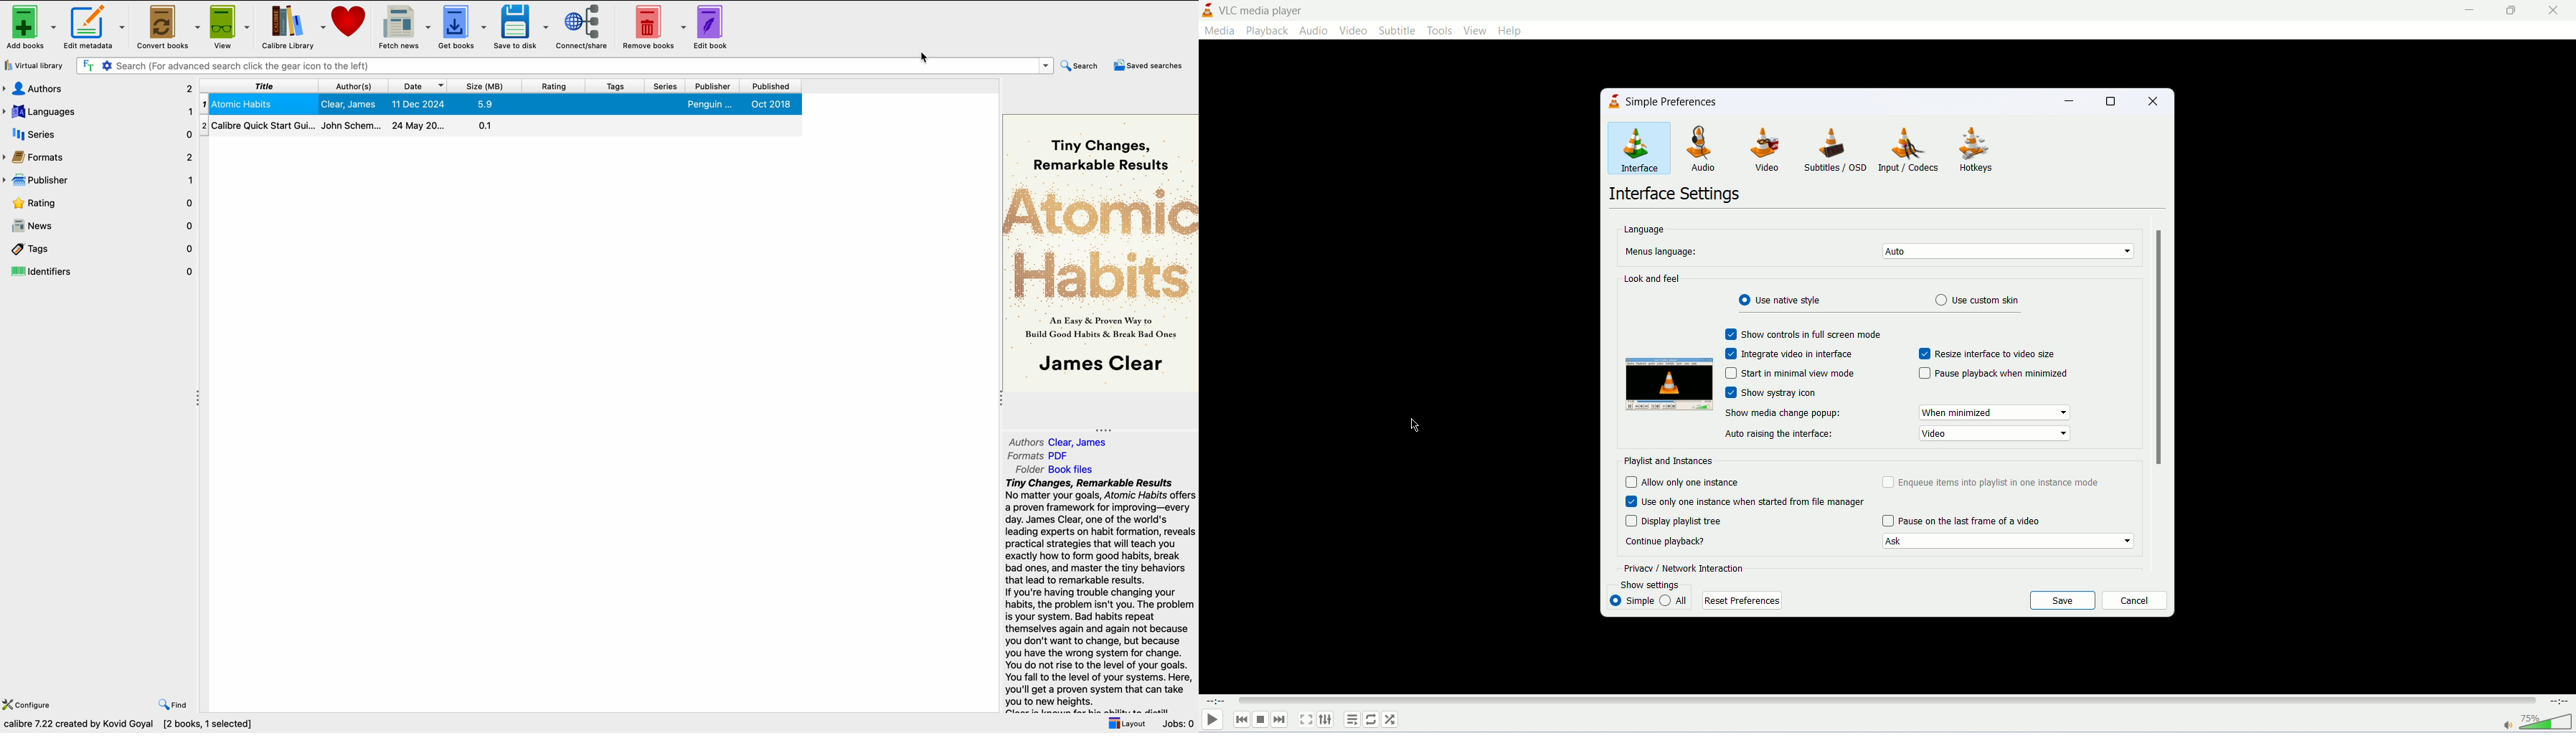  I want to click on publisher, so click(715, 86).